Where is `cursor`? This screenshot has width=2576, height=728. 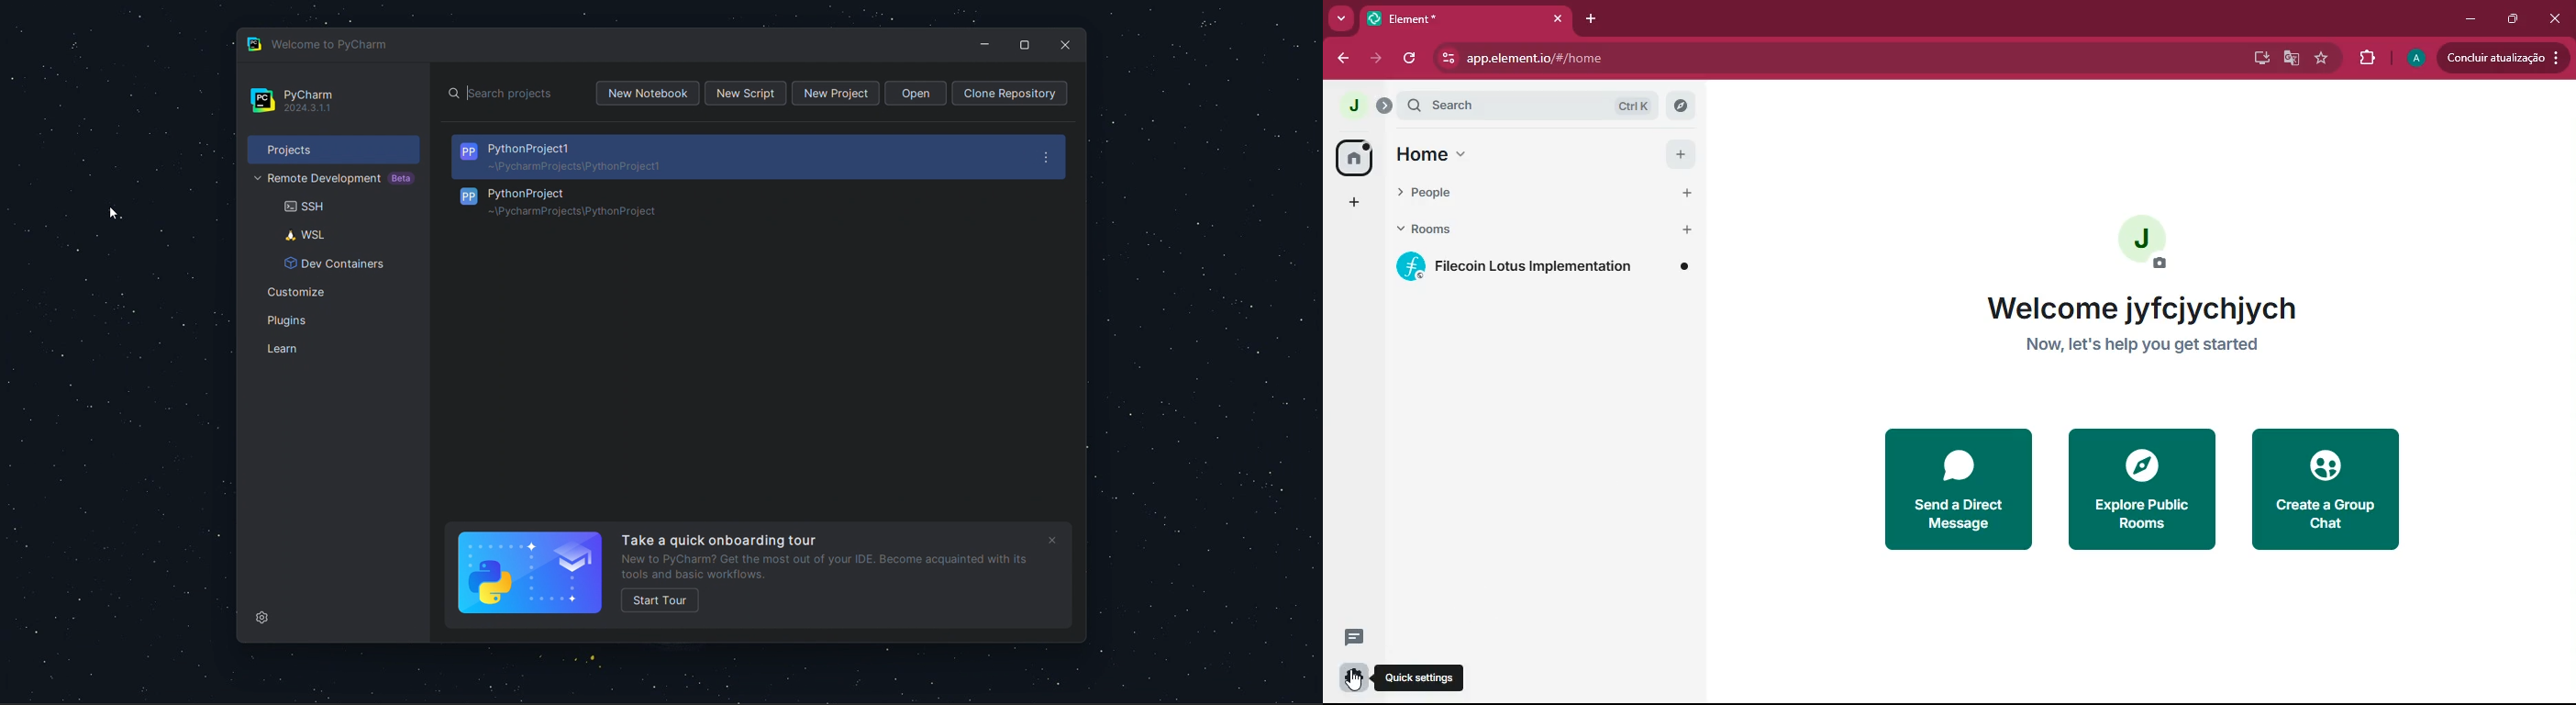
cursor is located at coordinates (1355, 680).